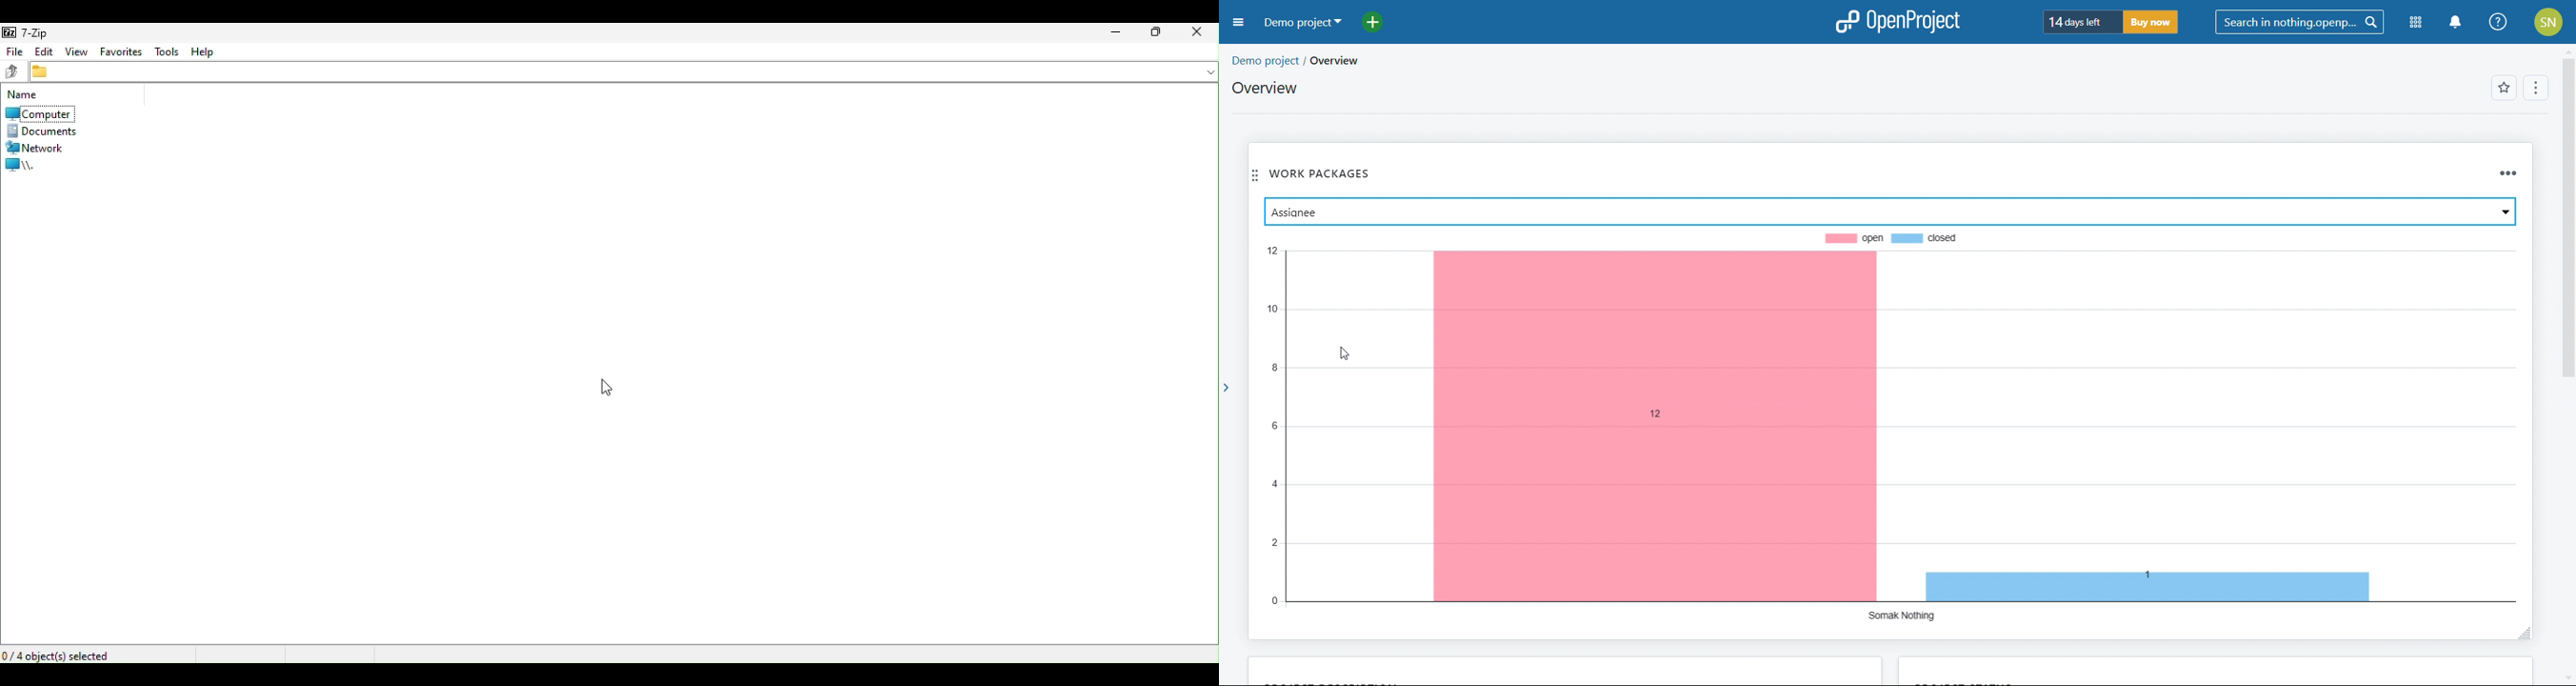 The width and height of the screenshot is (2576, 700). I want to click on view, so click(78, 51).